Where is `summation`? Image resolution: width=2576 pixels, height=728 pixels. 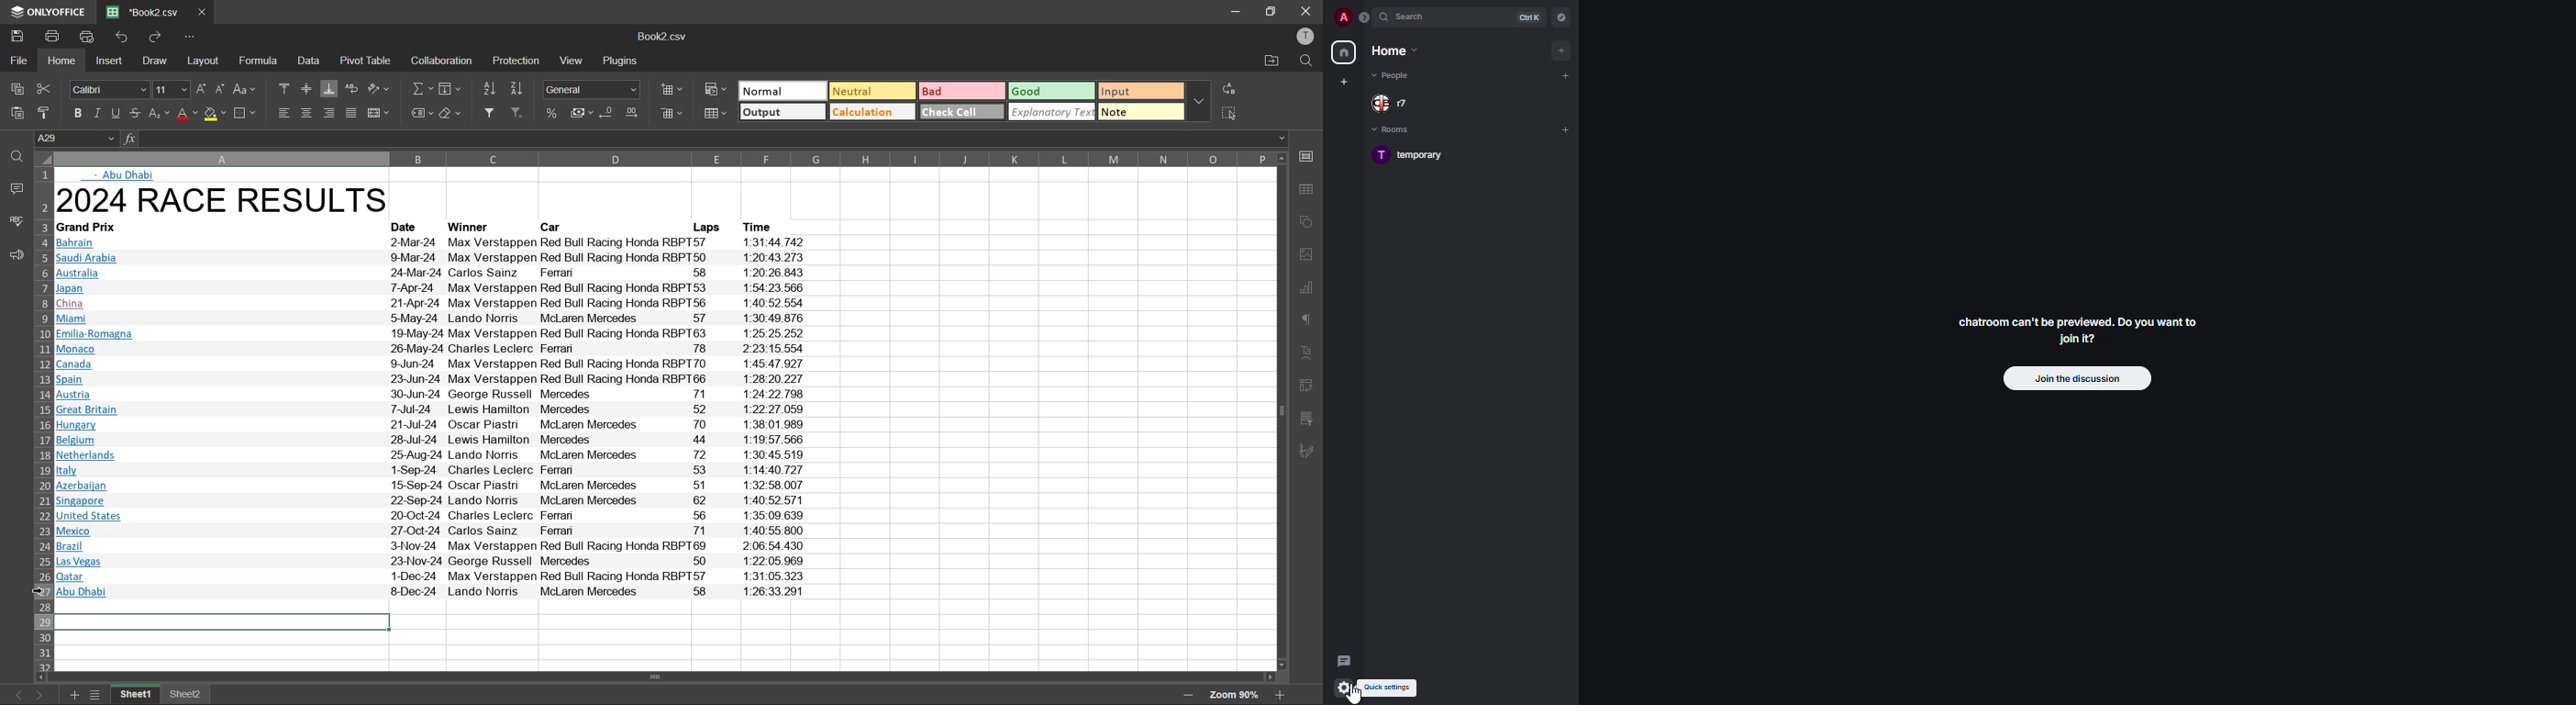
summation is located at coordinates (422, 88).